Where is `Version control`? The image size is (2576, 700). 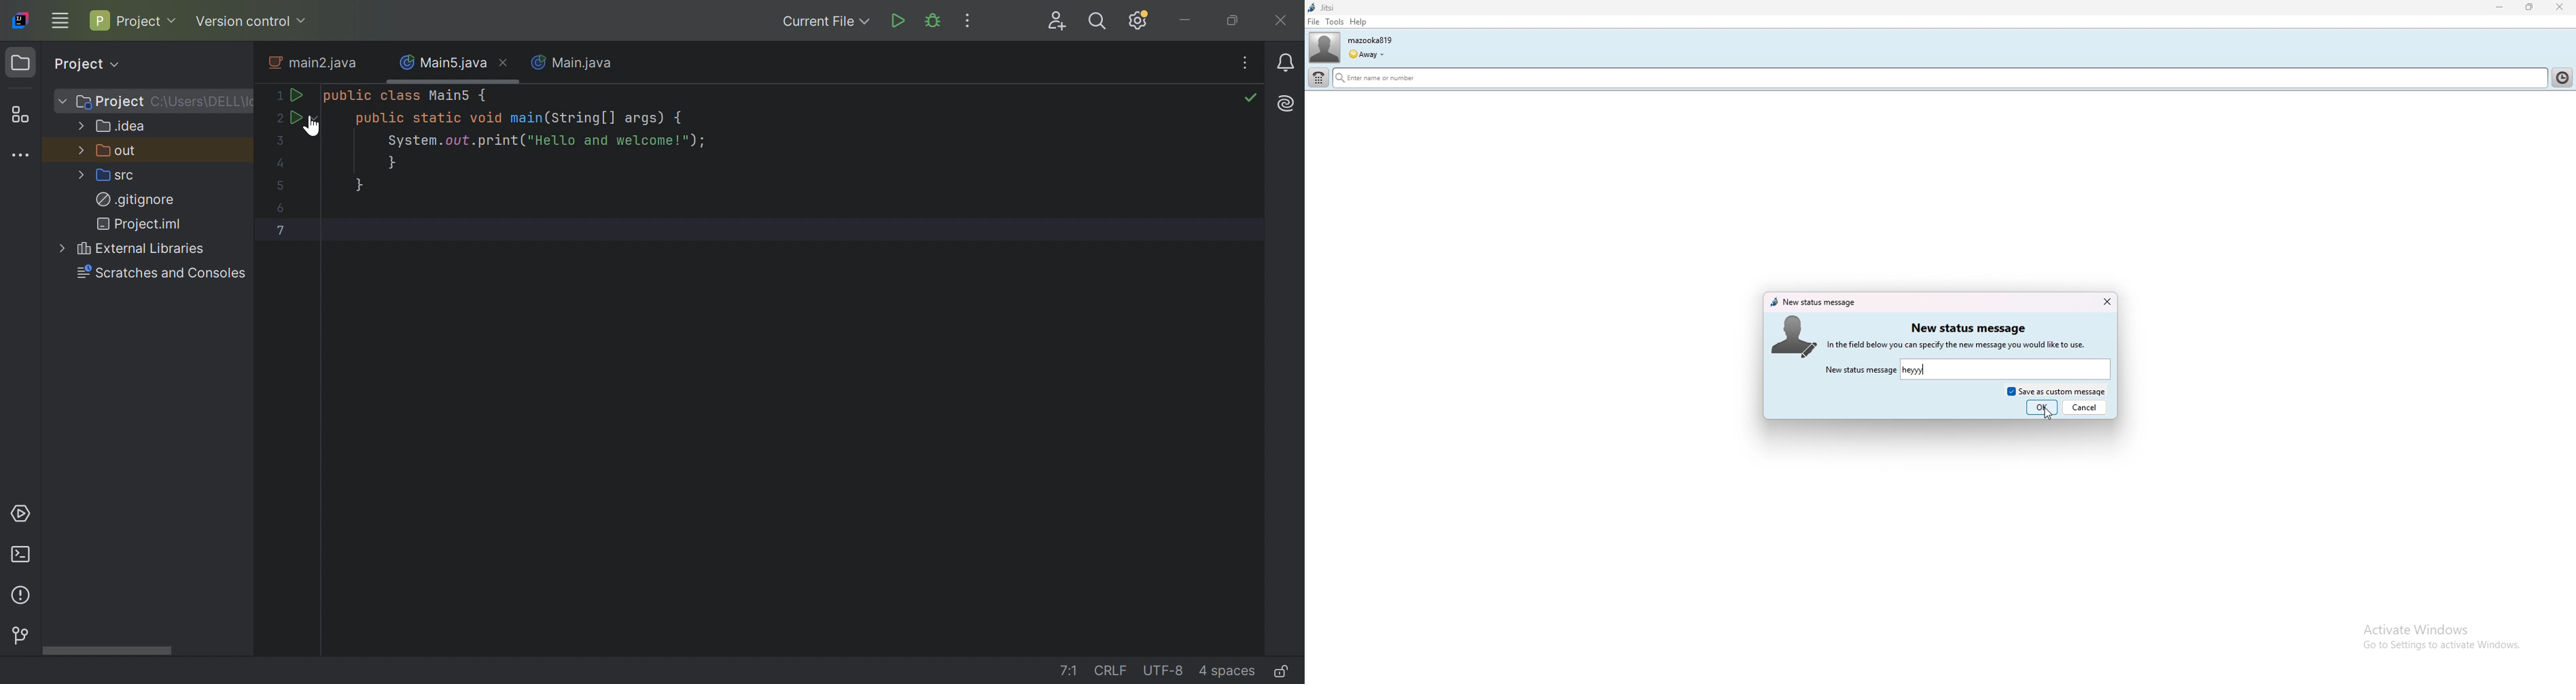 Version control is located at coordinates (19, 634).